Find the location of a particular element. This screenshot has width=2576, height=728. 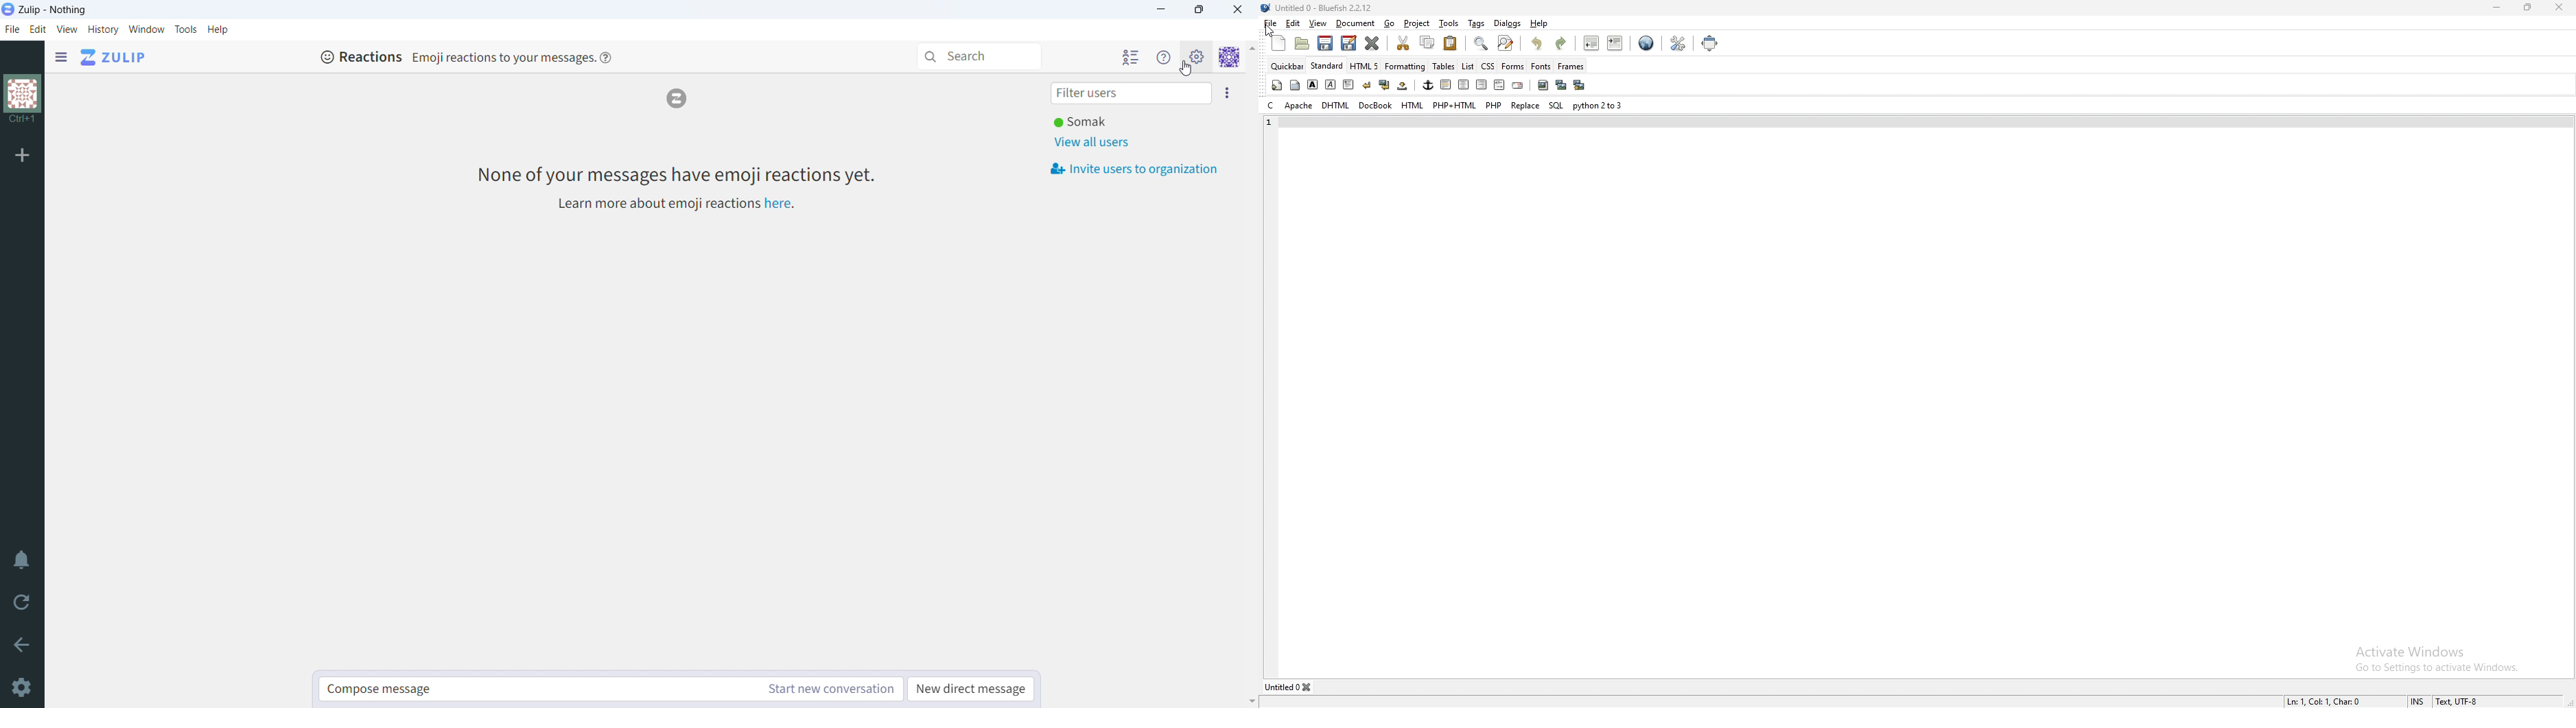

fonts is located at coordinates (1541, 66).